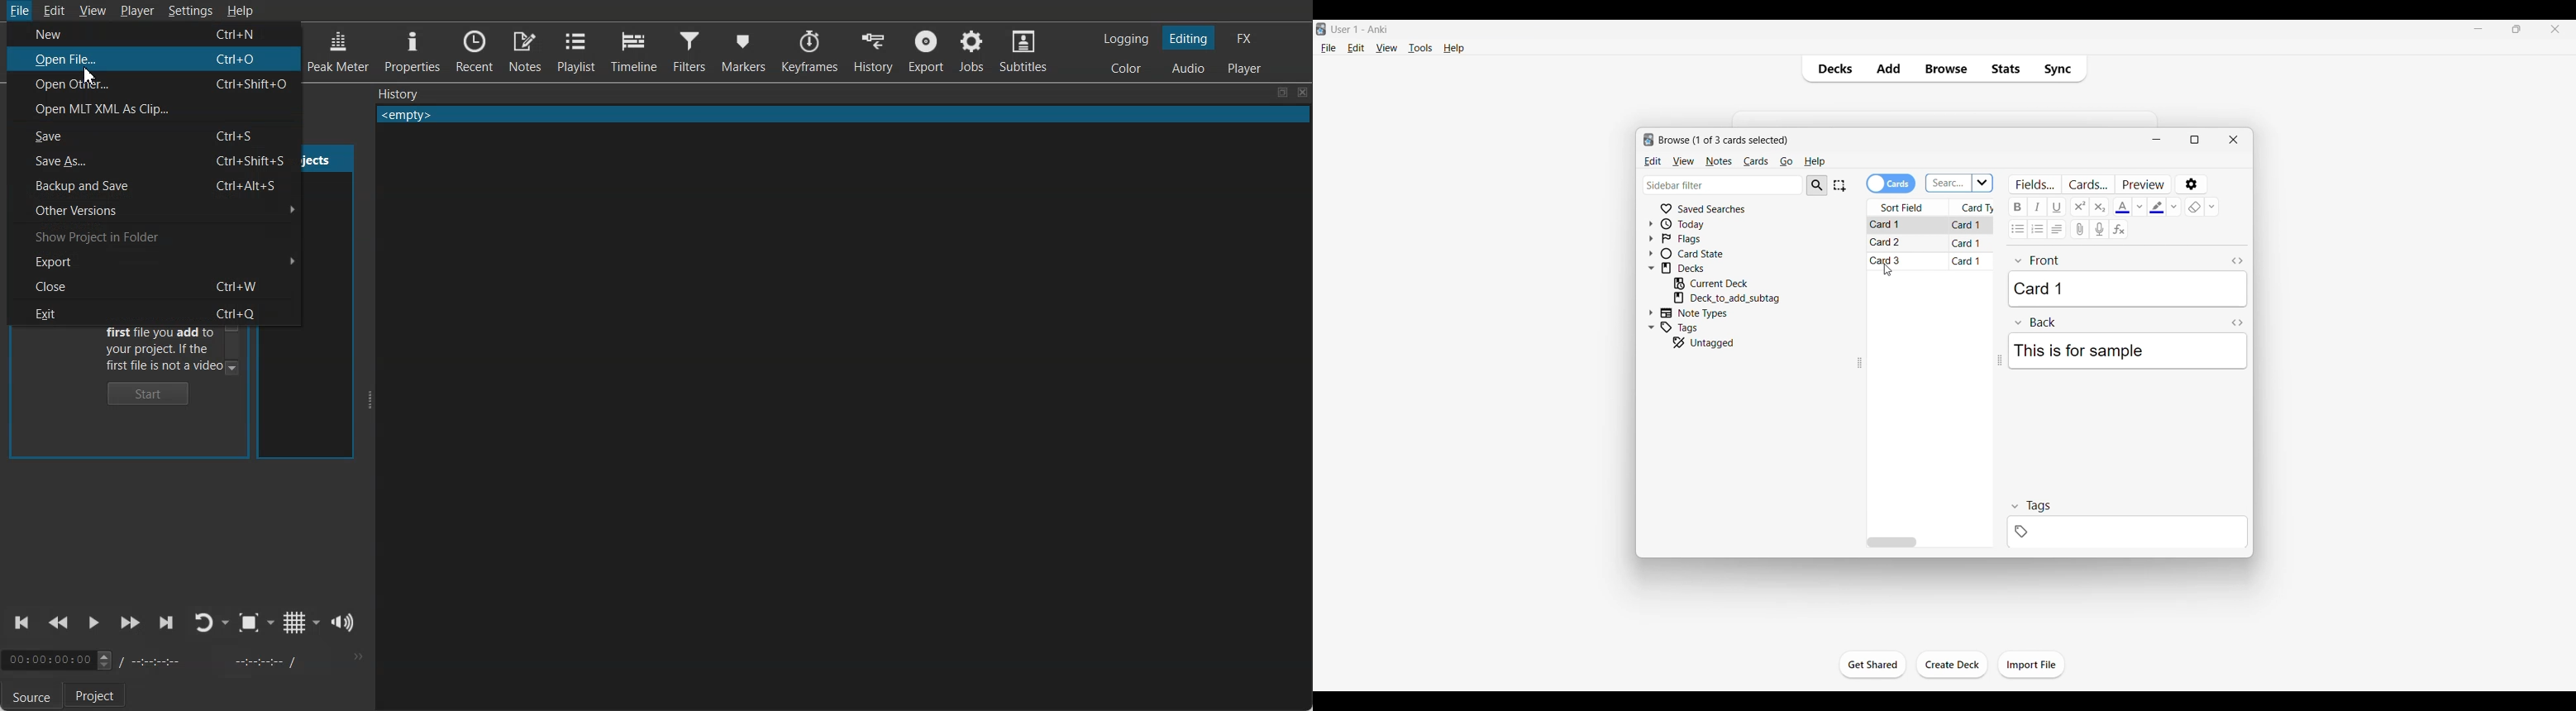 This screenshot has width=2576, height=728. Describe the element at coordinates (243, 312) in the screenshot. I see `Ctrl+Q` at that location.